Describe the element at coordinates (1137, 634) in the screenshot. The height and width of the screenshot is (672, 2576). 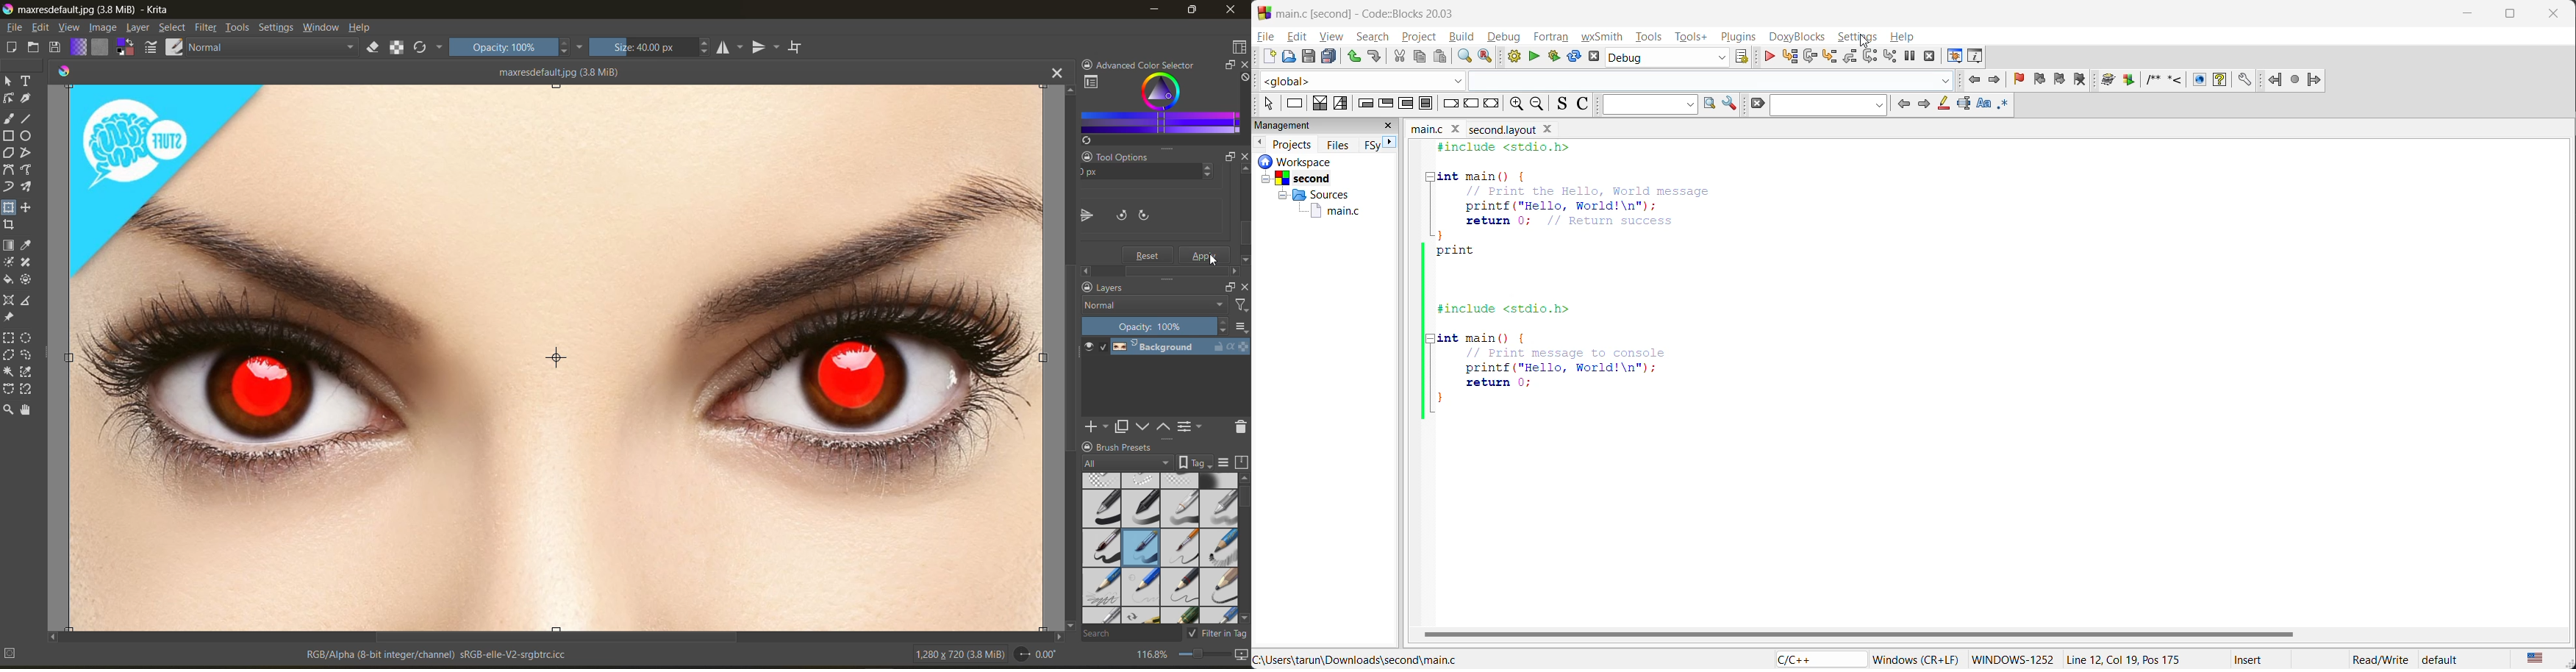
I see `search` at that location.